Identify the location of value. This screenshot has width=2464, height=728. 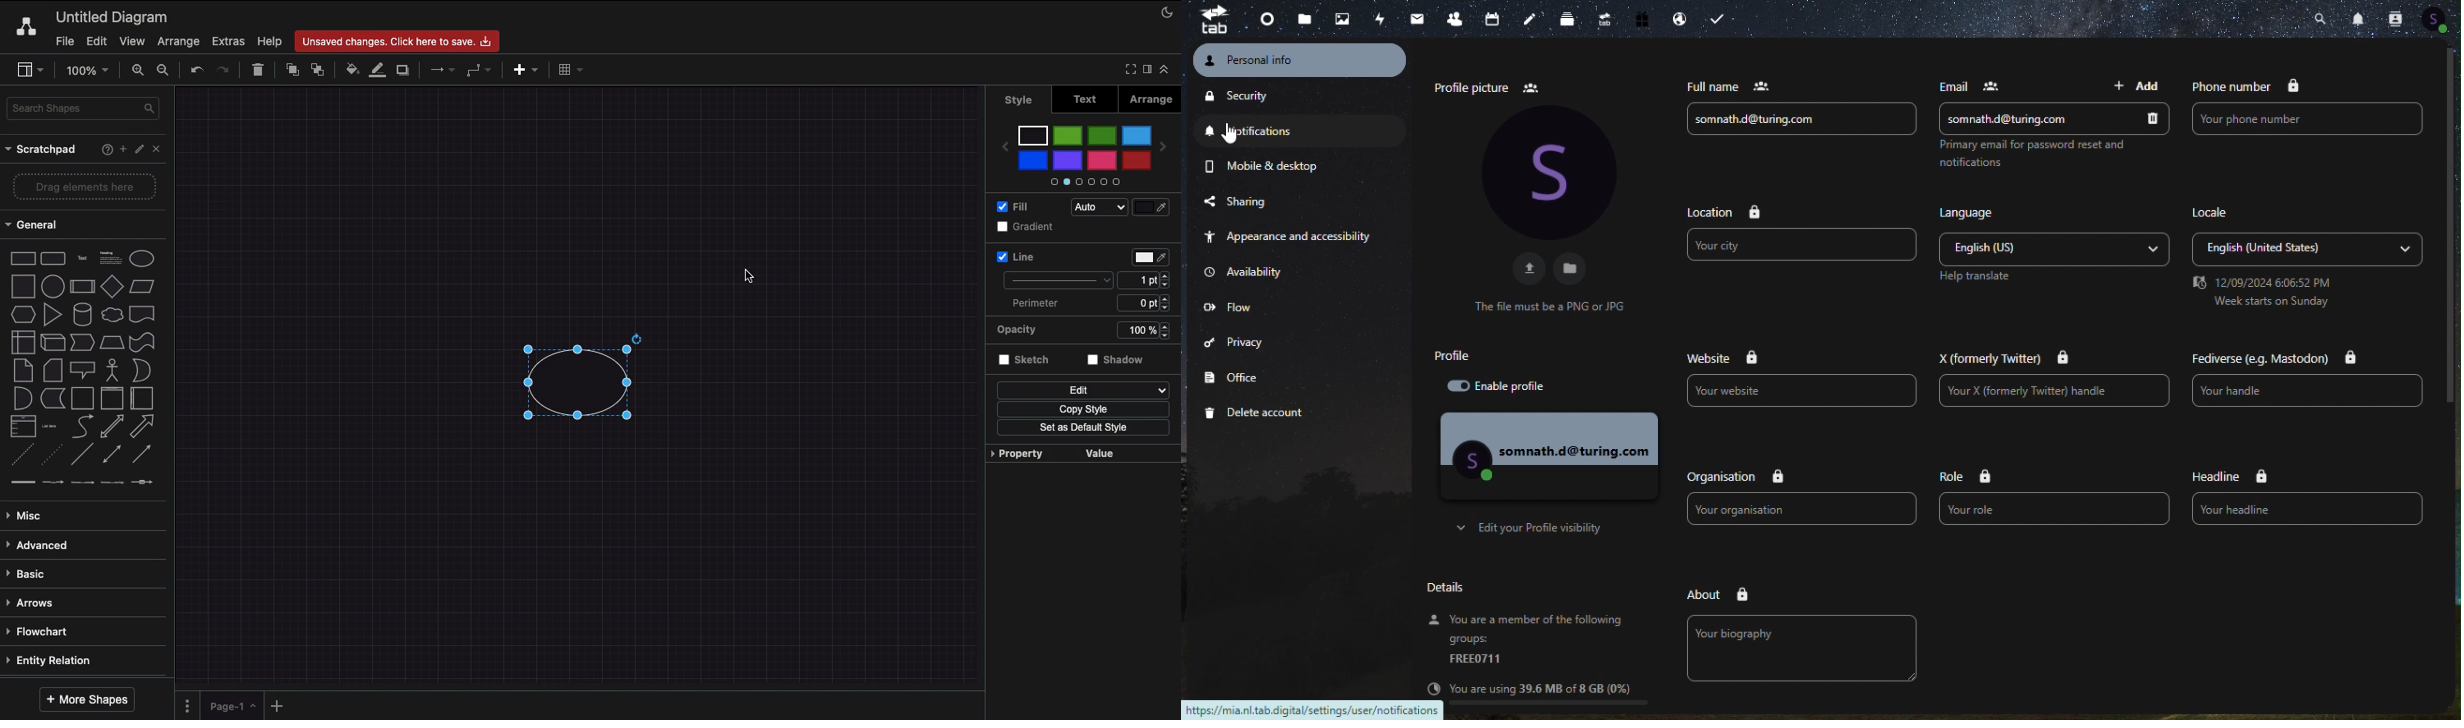
(1121, 453).